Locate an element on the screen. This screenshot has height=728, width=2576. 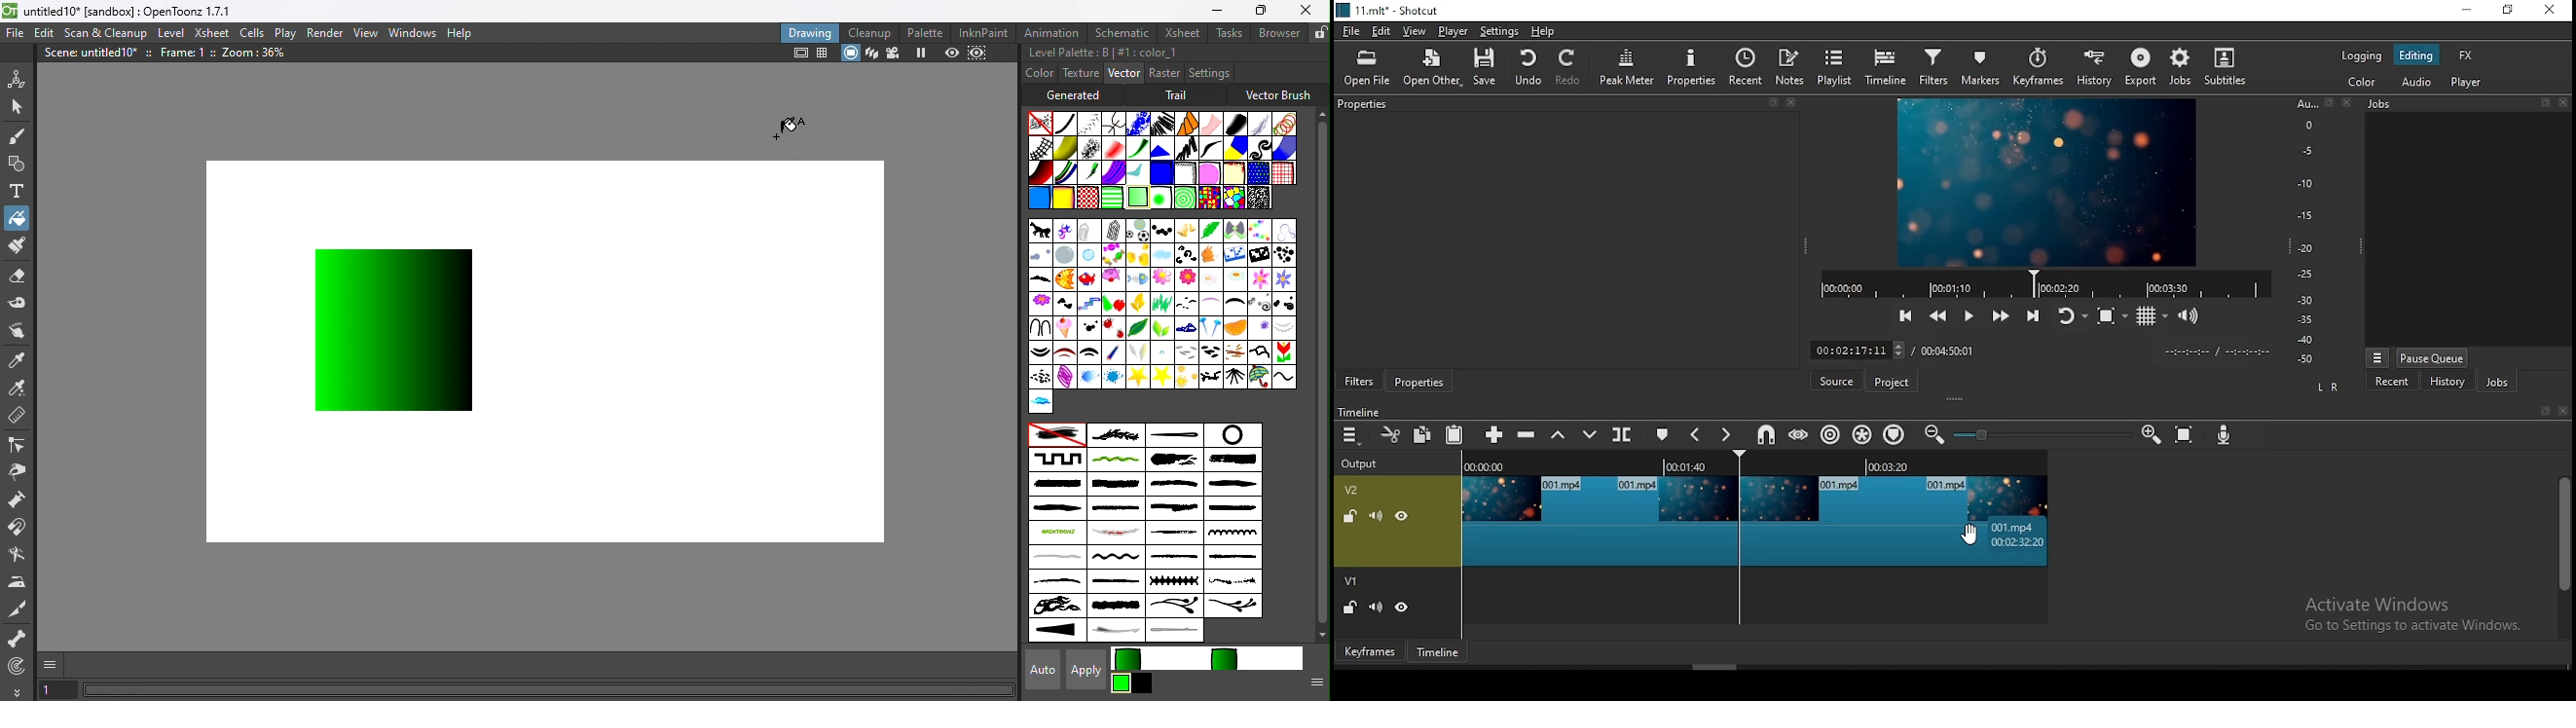
create/edit marker is located at coordinates (1660, 432).